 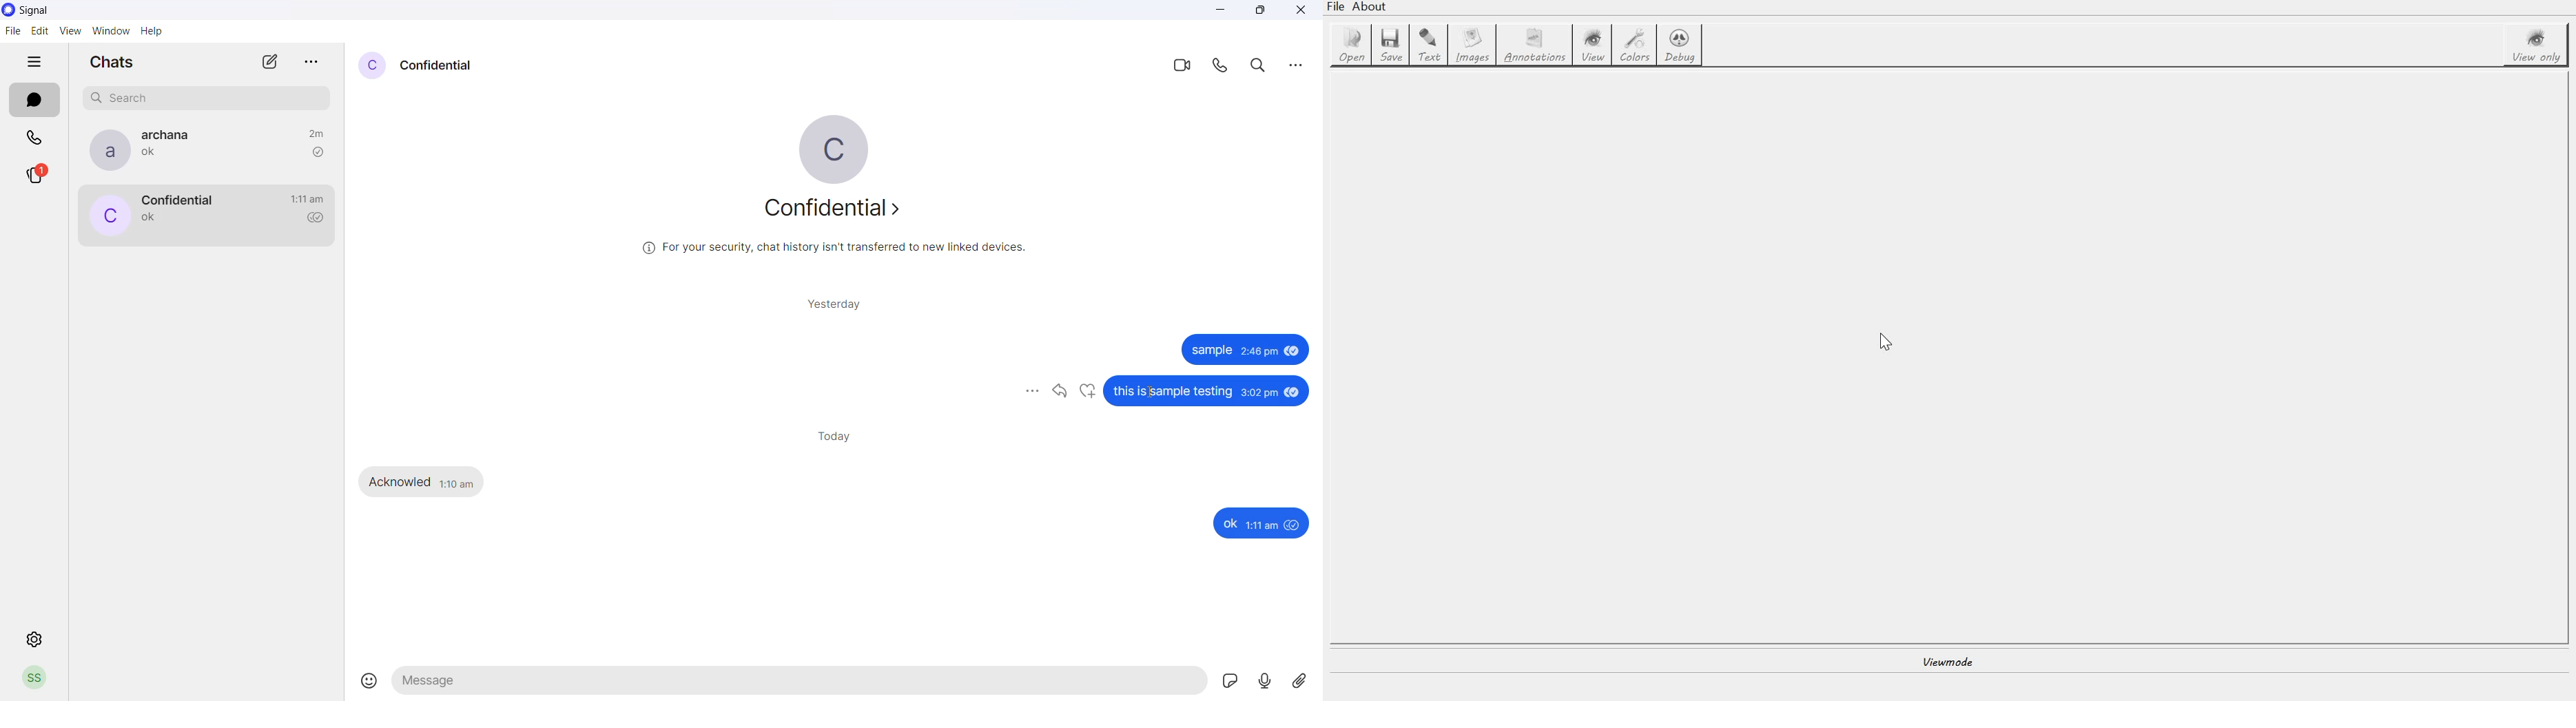 What do you see at coordinates (43, 176) in the screenshot?
I see `stories` at bounding box center [43, 176].